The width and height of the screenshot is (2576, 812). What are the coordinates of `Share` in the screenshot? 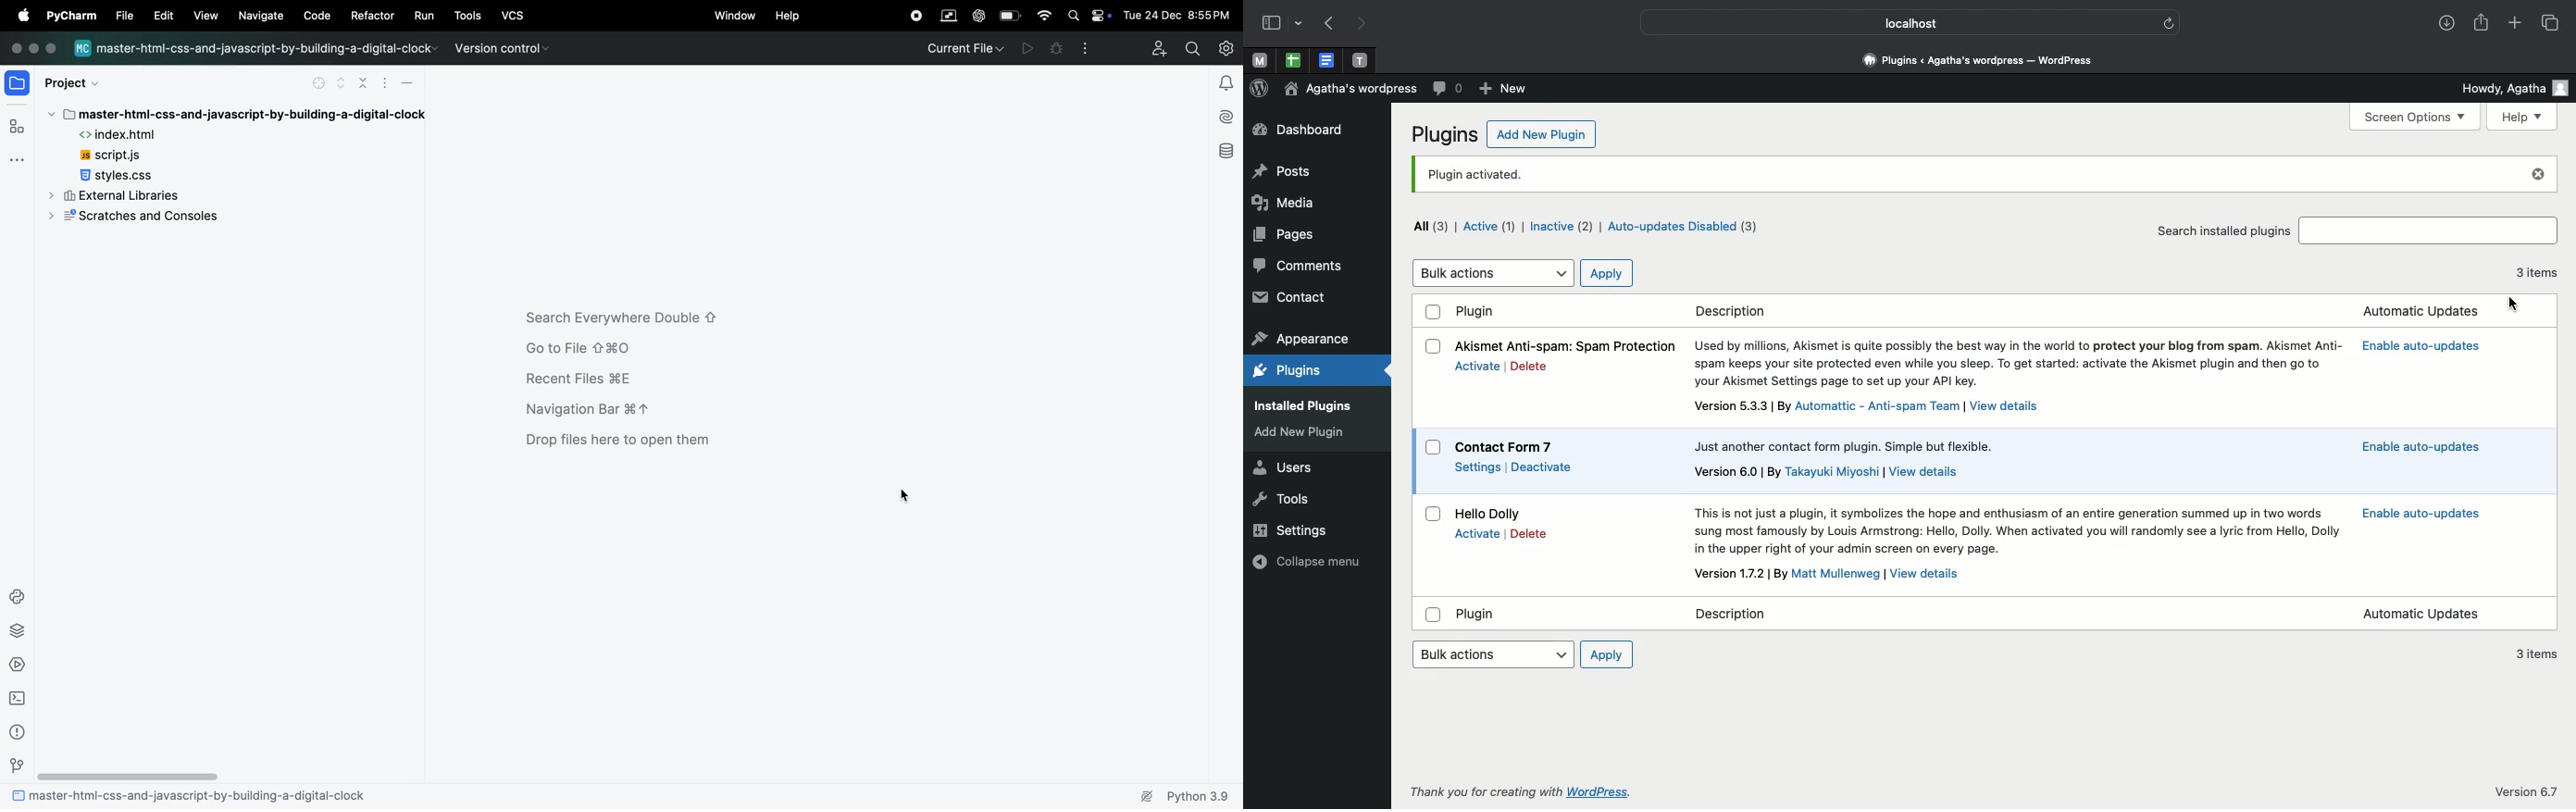 It's located at (2483, 24).